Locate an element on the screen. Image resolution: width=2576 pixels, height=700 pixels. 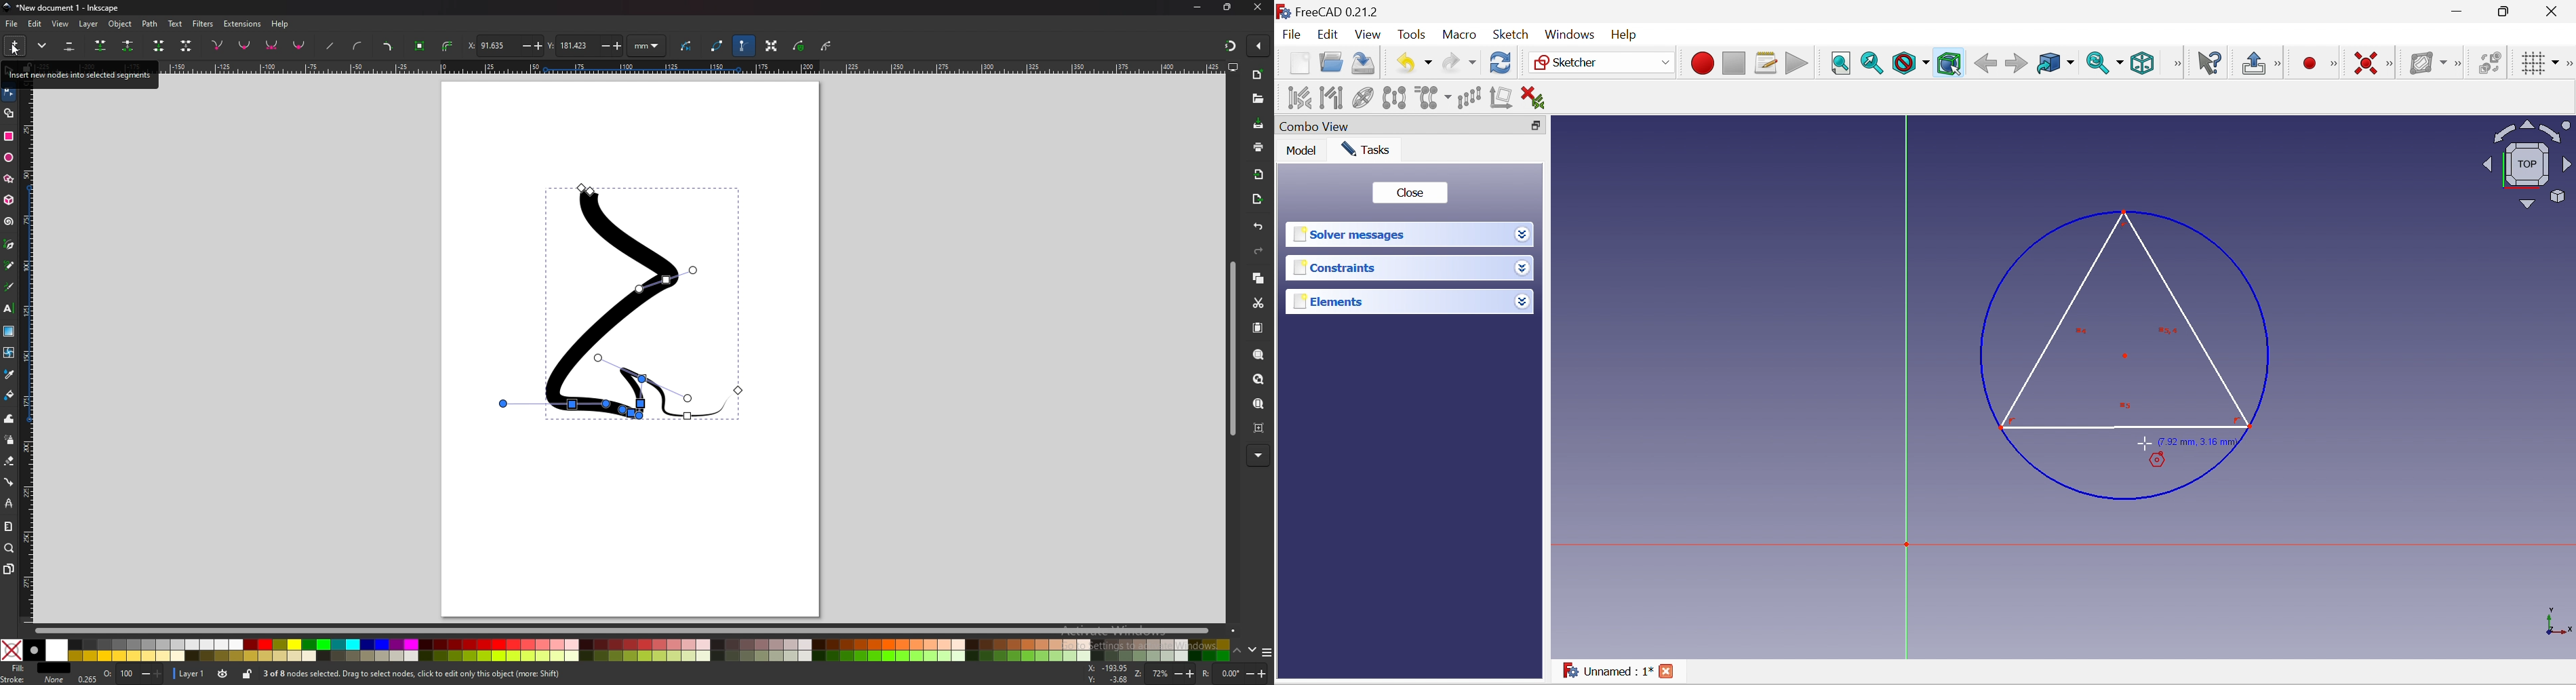
enable snapper is located at coordinates (1258, 46).